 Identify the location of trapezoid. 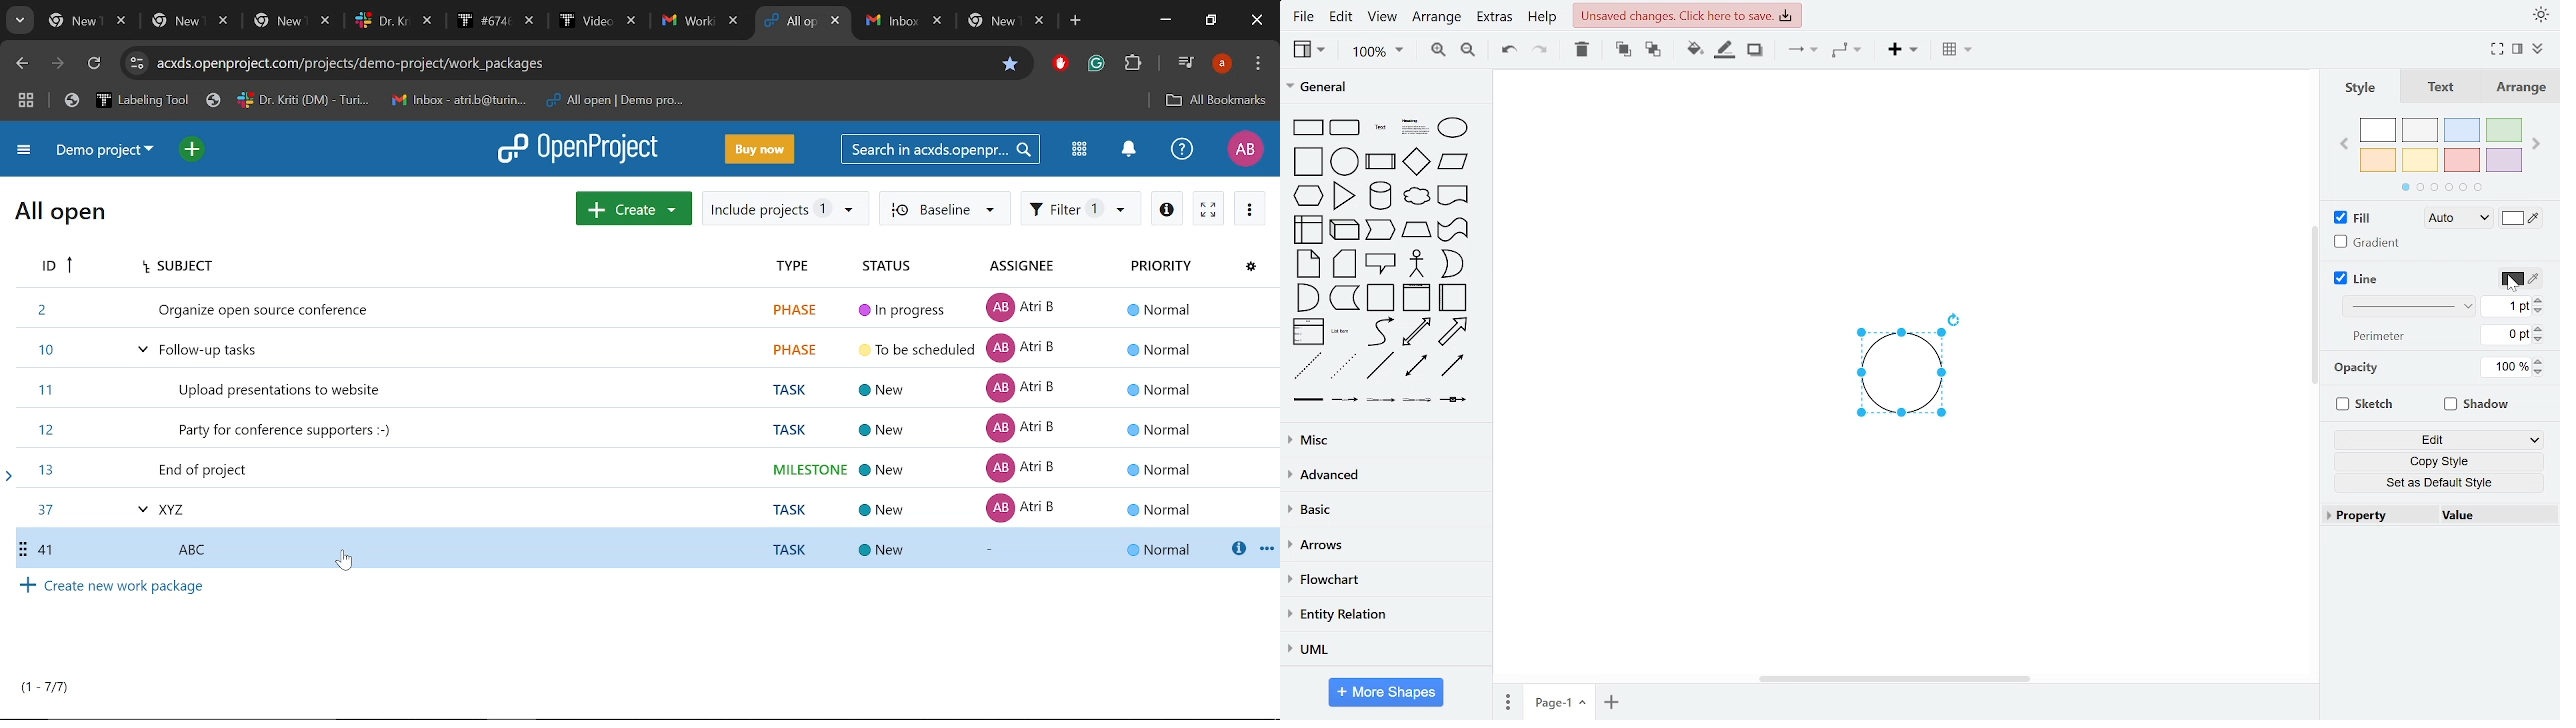
(1417, 230).